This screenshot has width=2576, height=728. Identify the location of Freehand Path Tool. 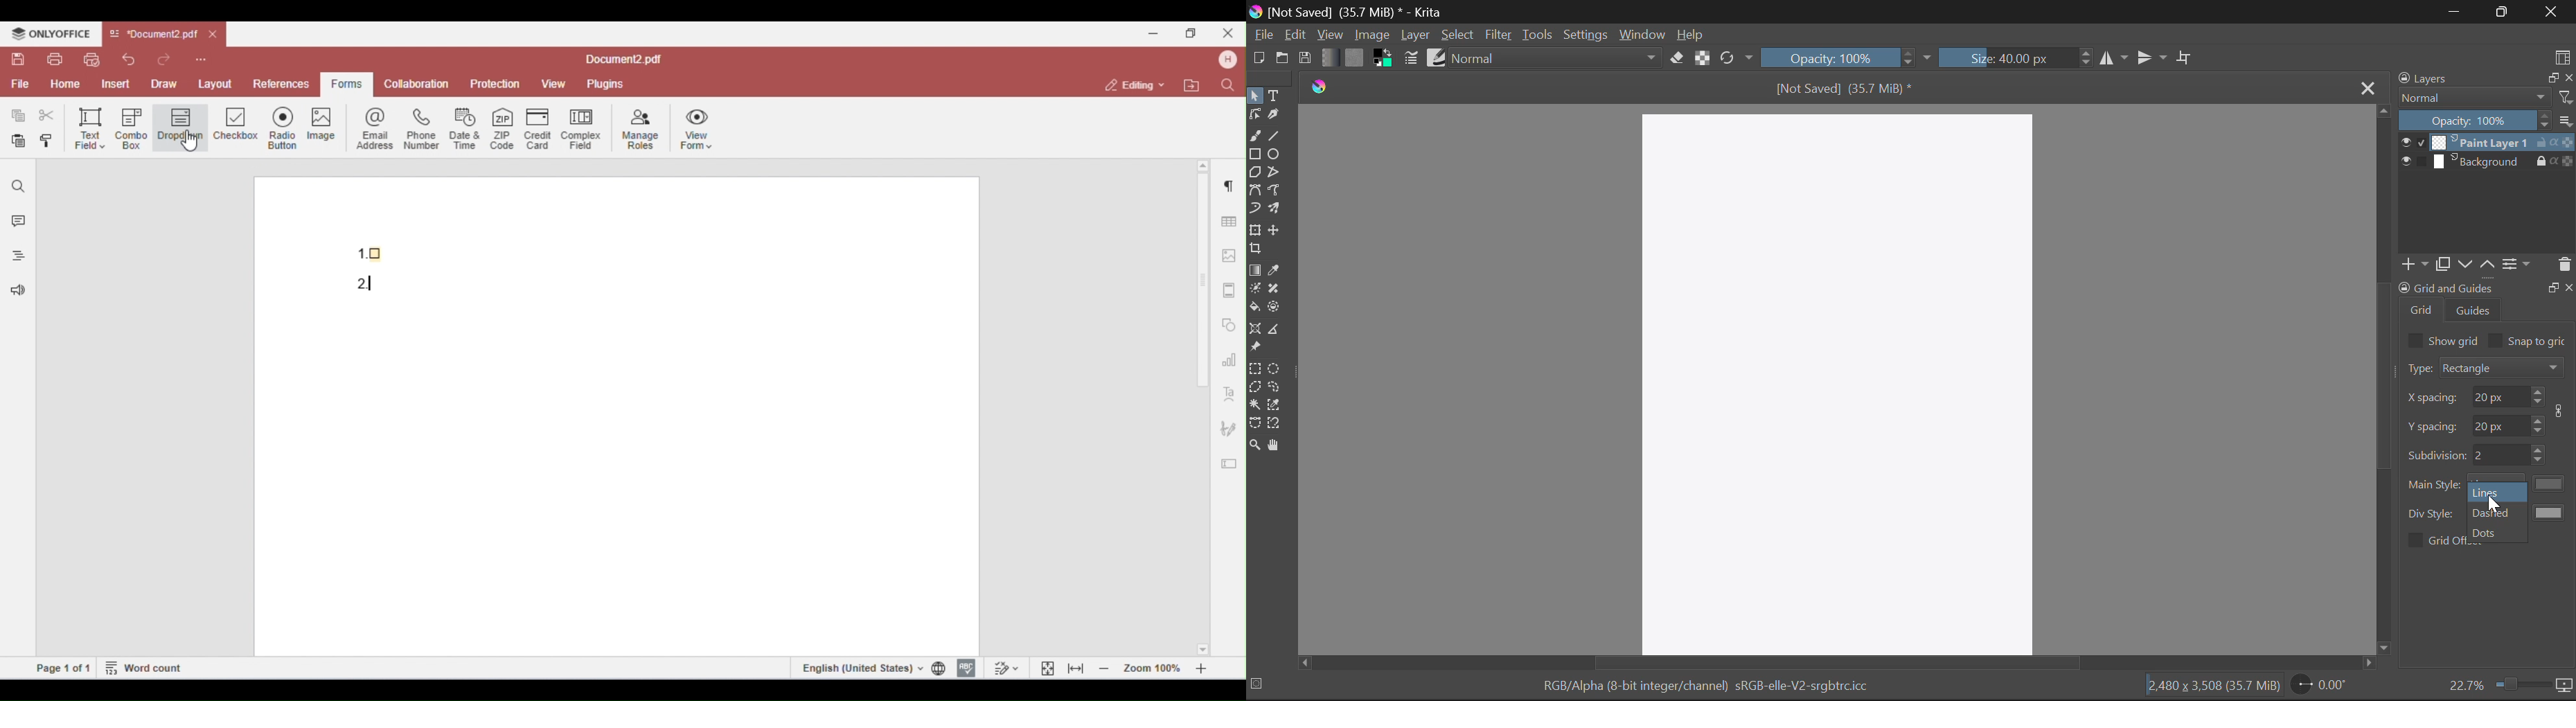
(1278, 192).